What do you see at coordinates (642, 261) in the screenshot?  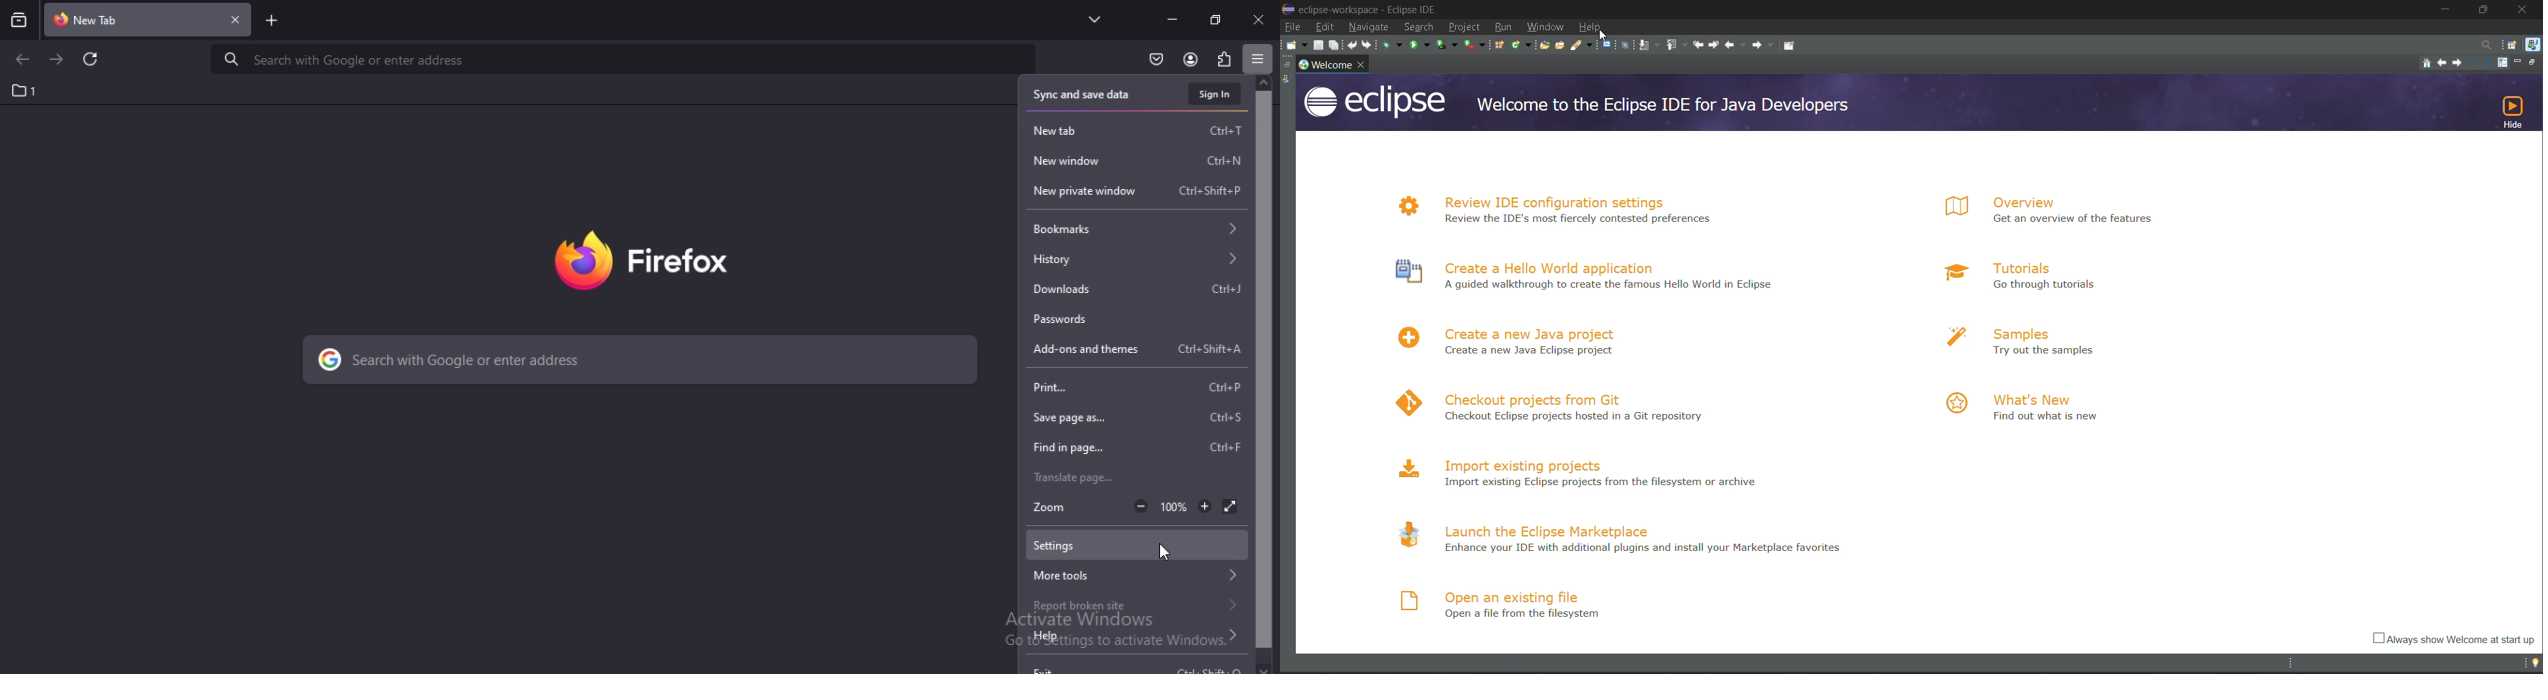 I see `firefox` at bounding box center [642, 261].